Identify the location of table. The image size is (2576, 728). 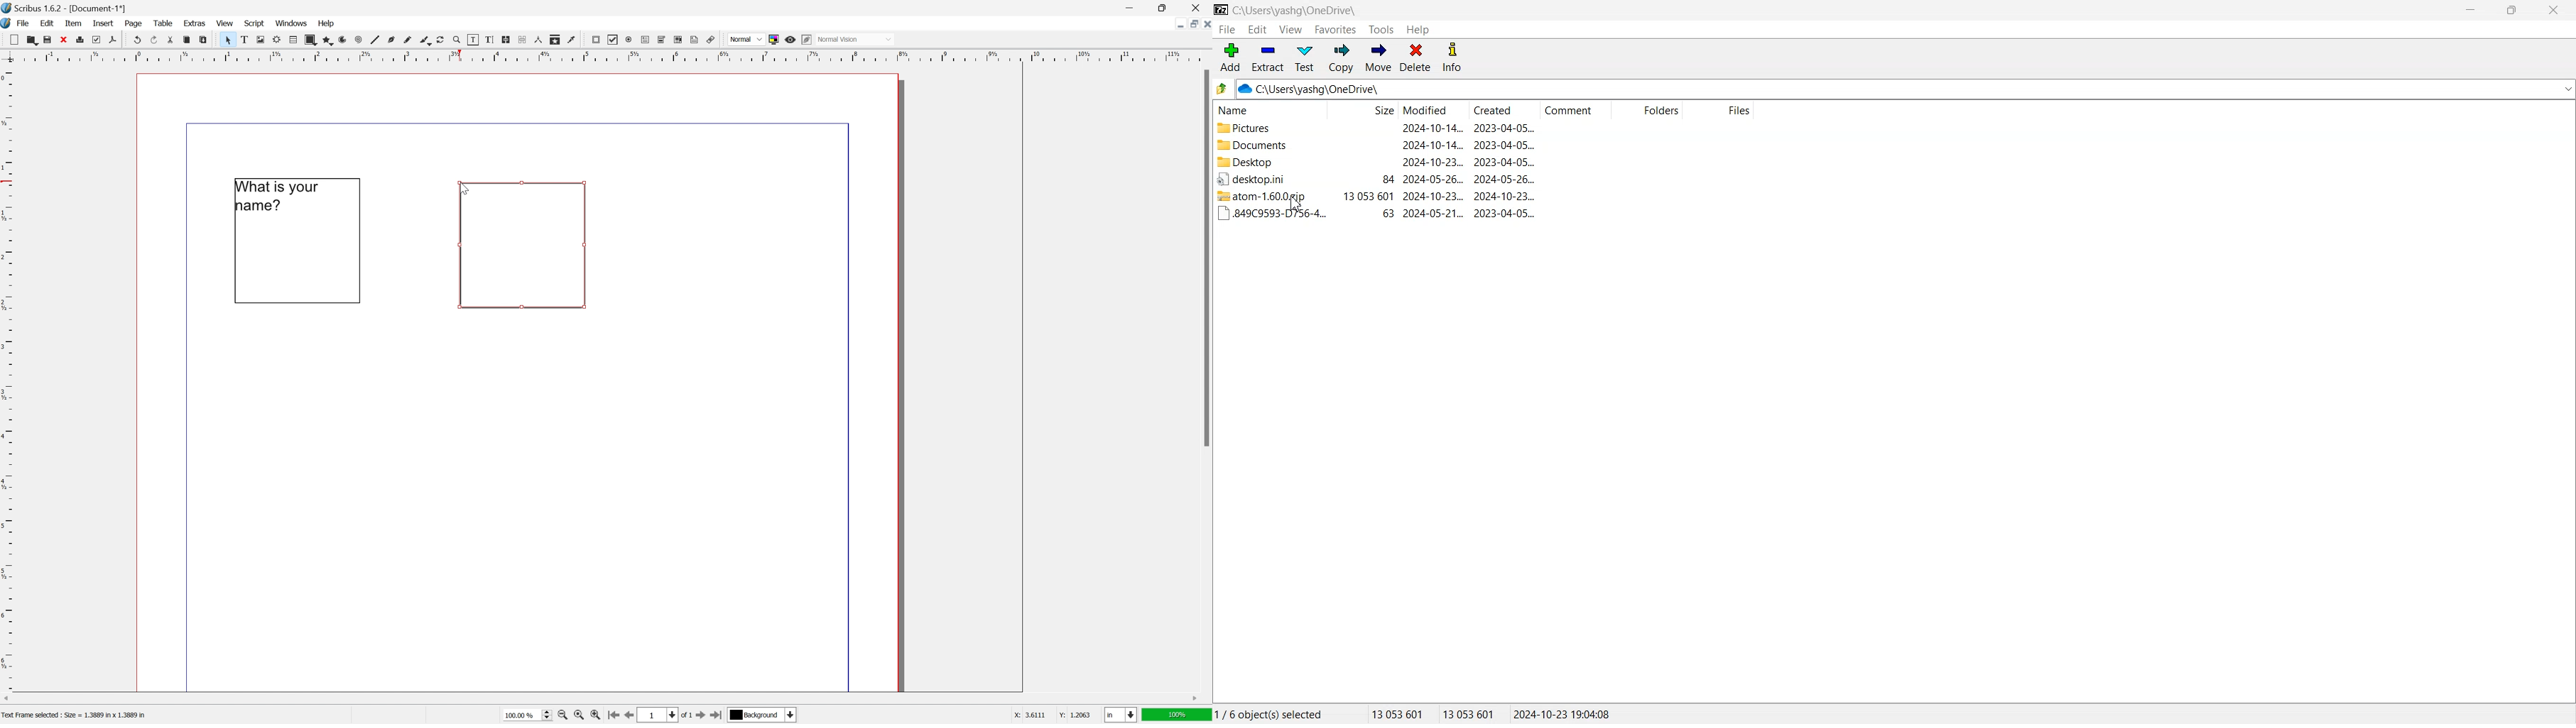
(163, 23).